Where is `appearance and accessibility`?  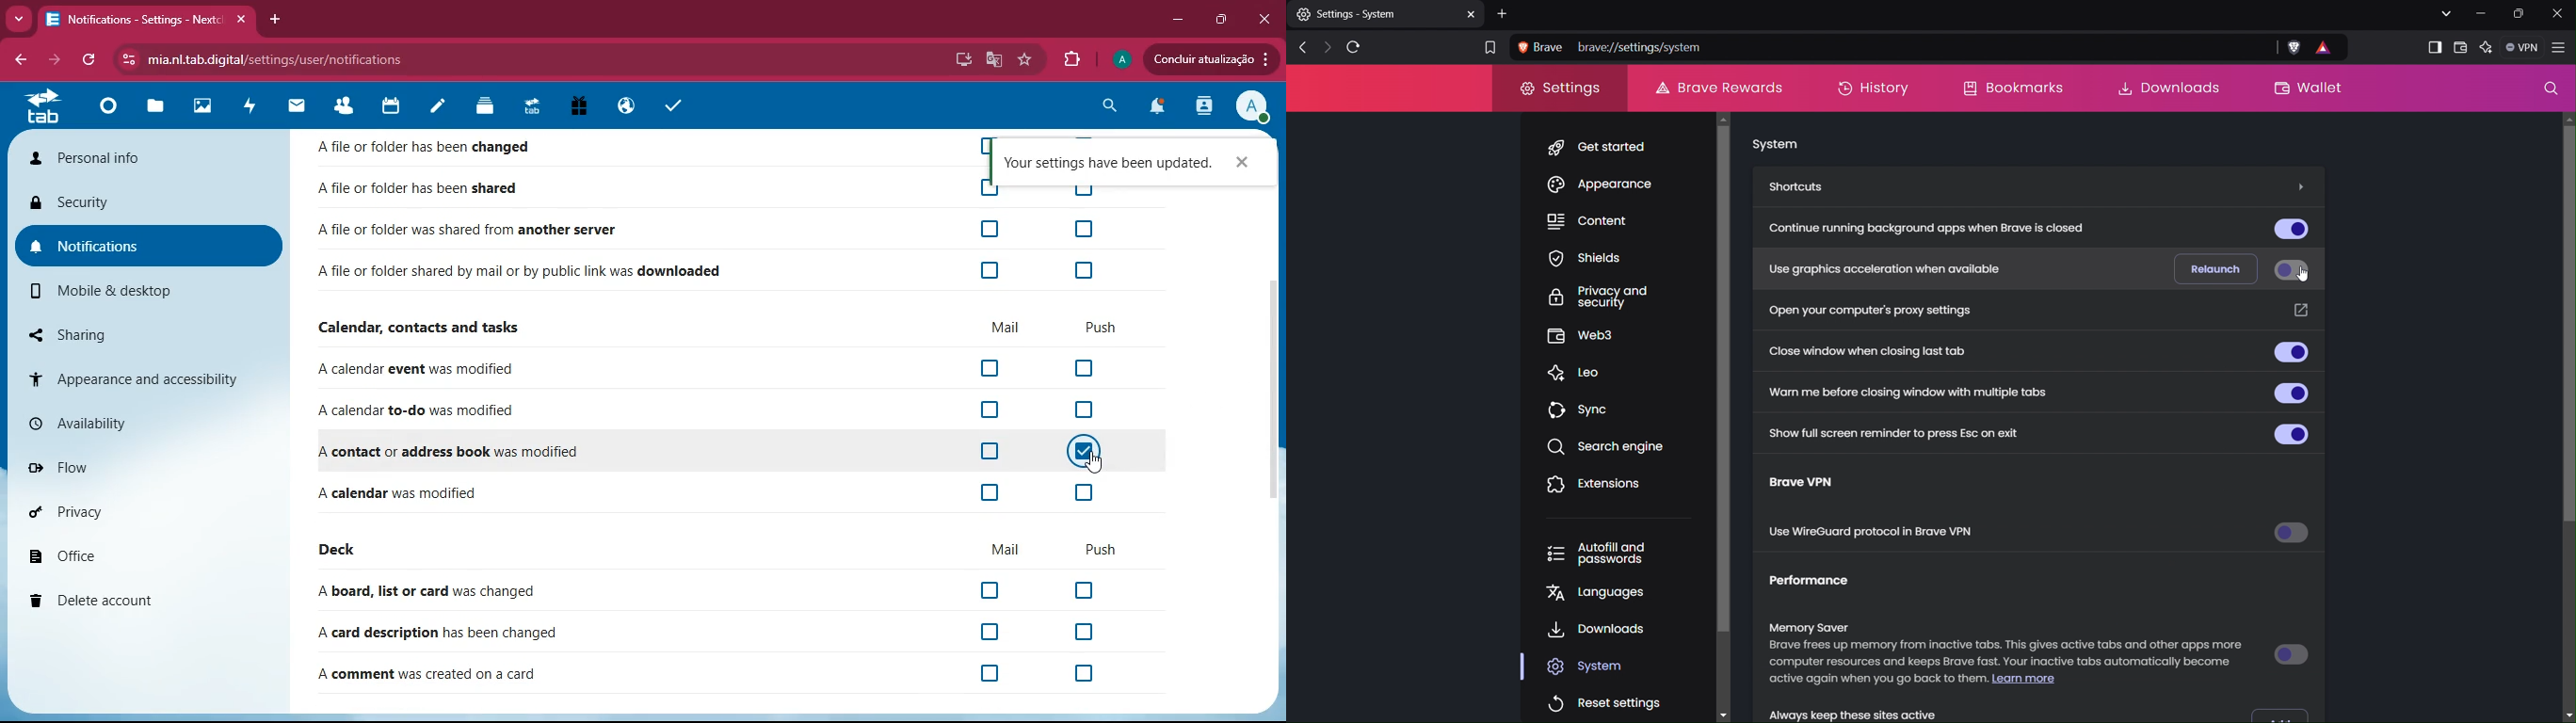
appearance and accessibility is located at coordinates (148, 375).